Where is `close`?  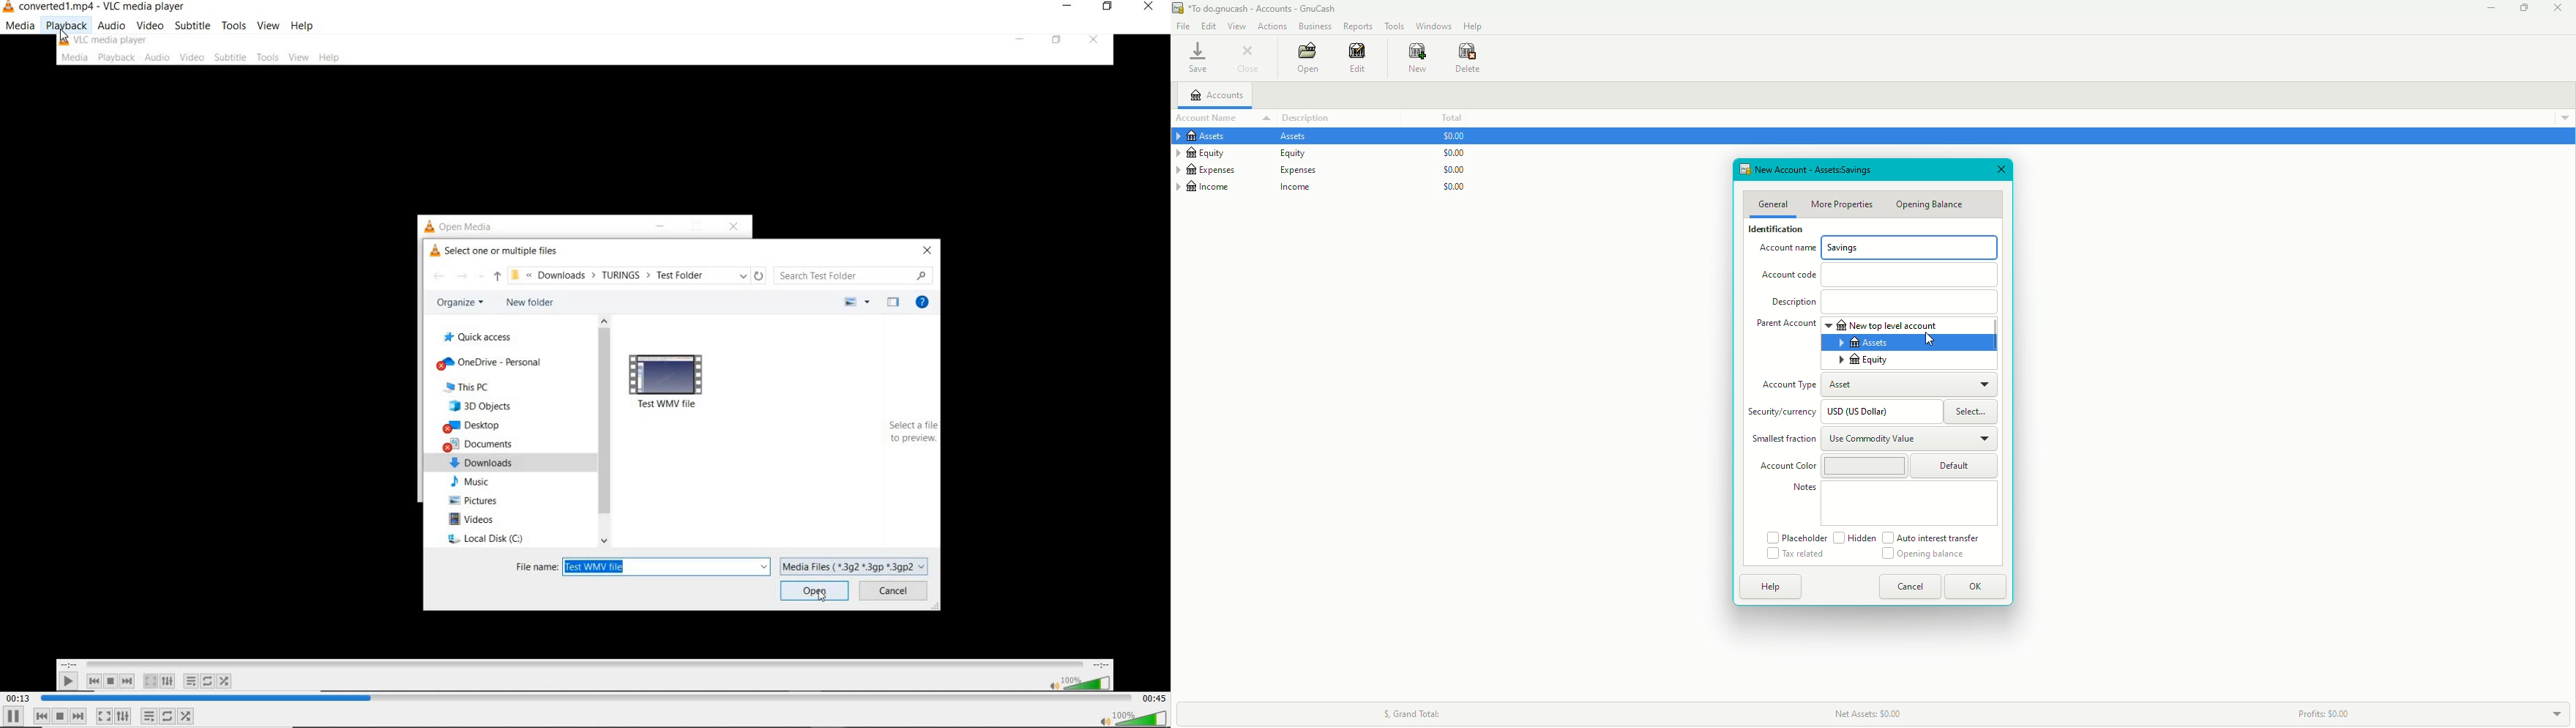
close is located at coordinates (1148, 8).